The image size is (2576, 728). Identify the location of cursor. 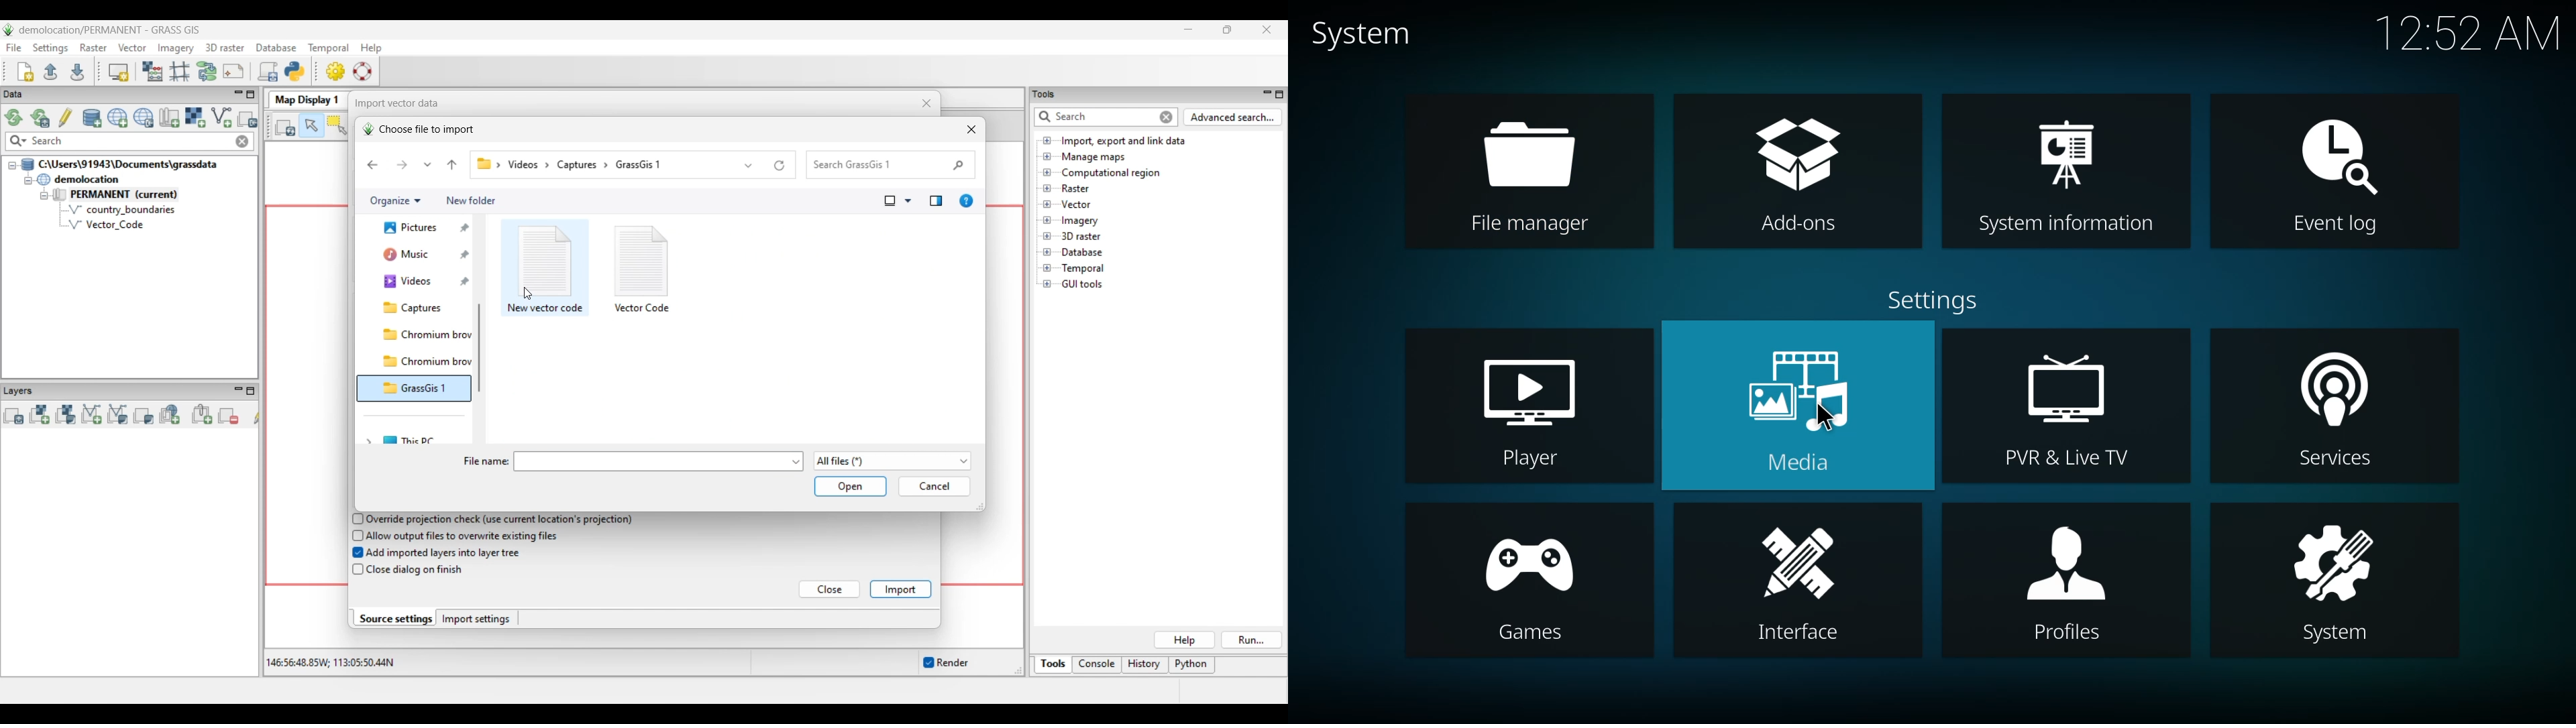
(1825, 418).